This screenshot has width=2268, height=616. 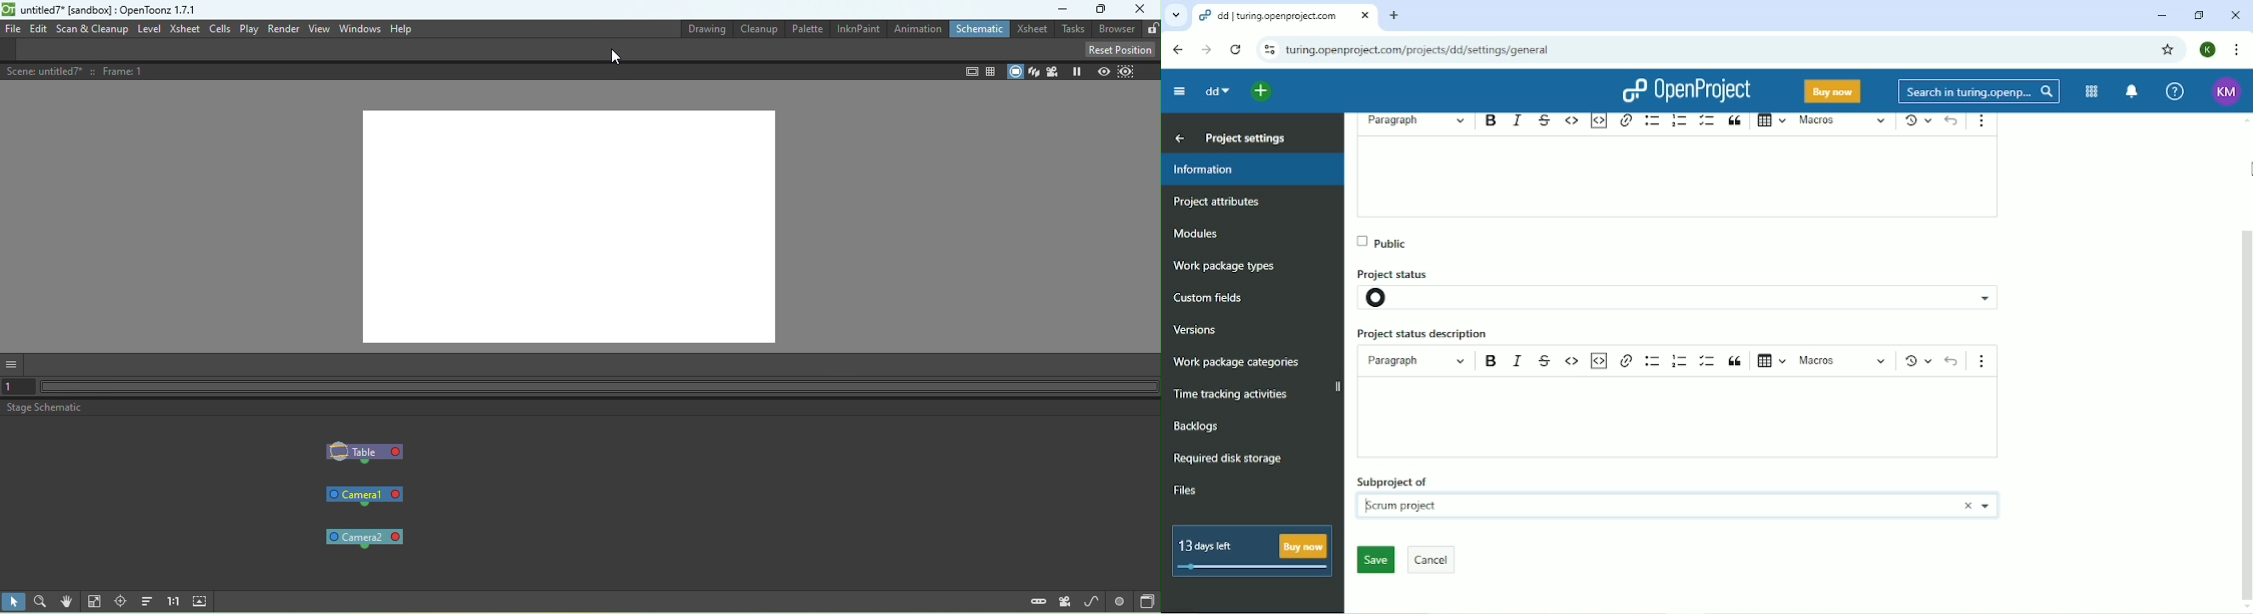 What do you see at coordinates (249, 31) in the screenshot?
I see `Play` at bounding box center [249, 31].